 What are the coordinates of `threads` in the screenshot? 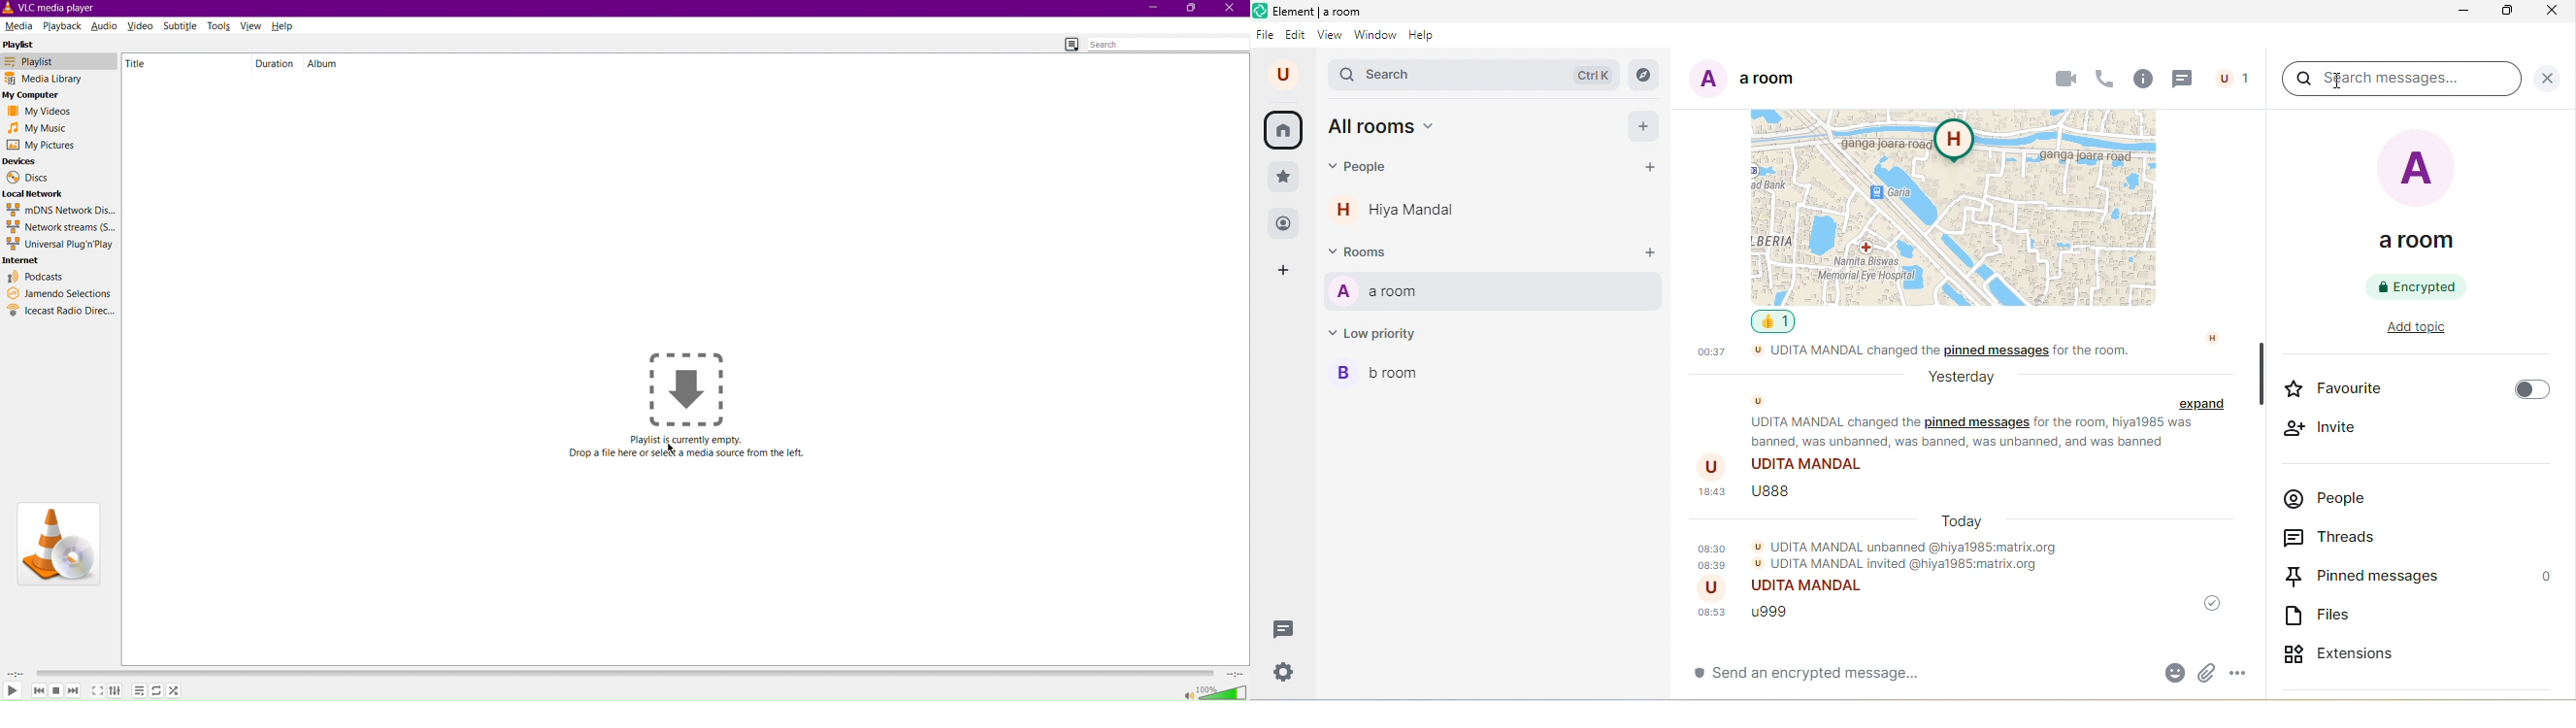 It's located at (1280, 628).